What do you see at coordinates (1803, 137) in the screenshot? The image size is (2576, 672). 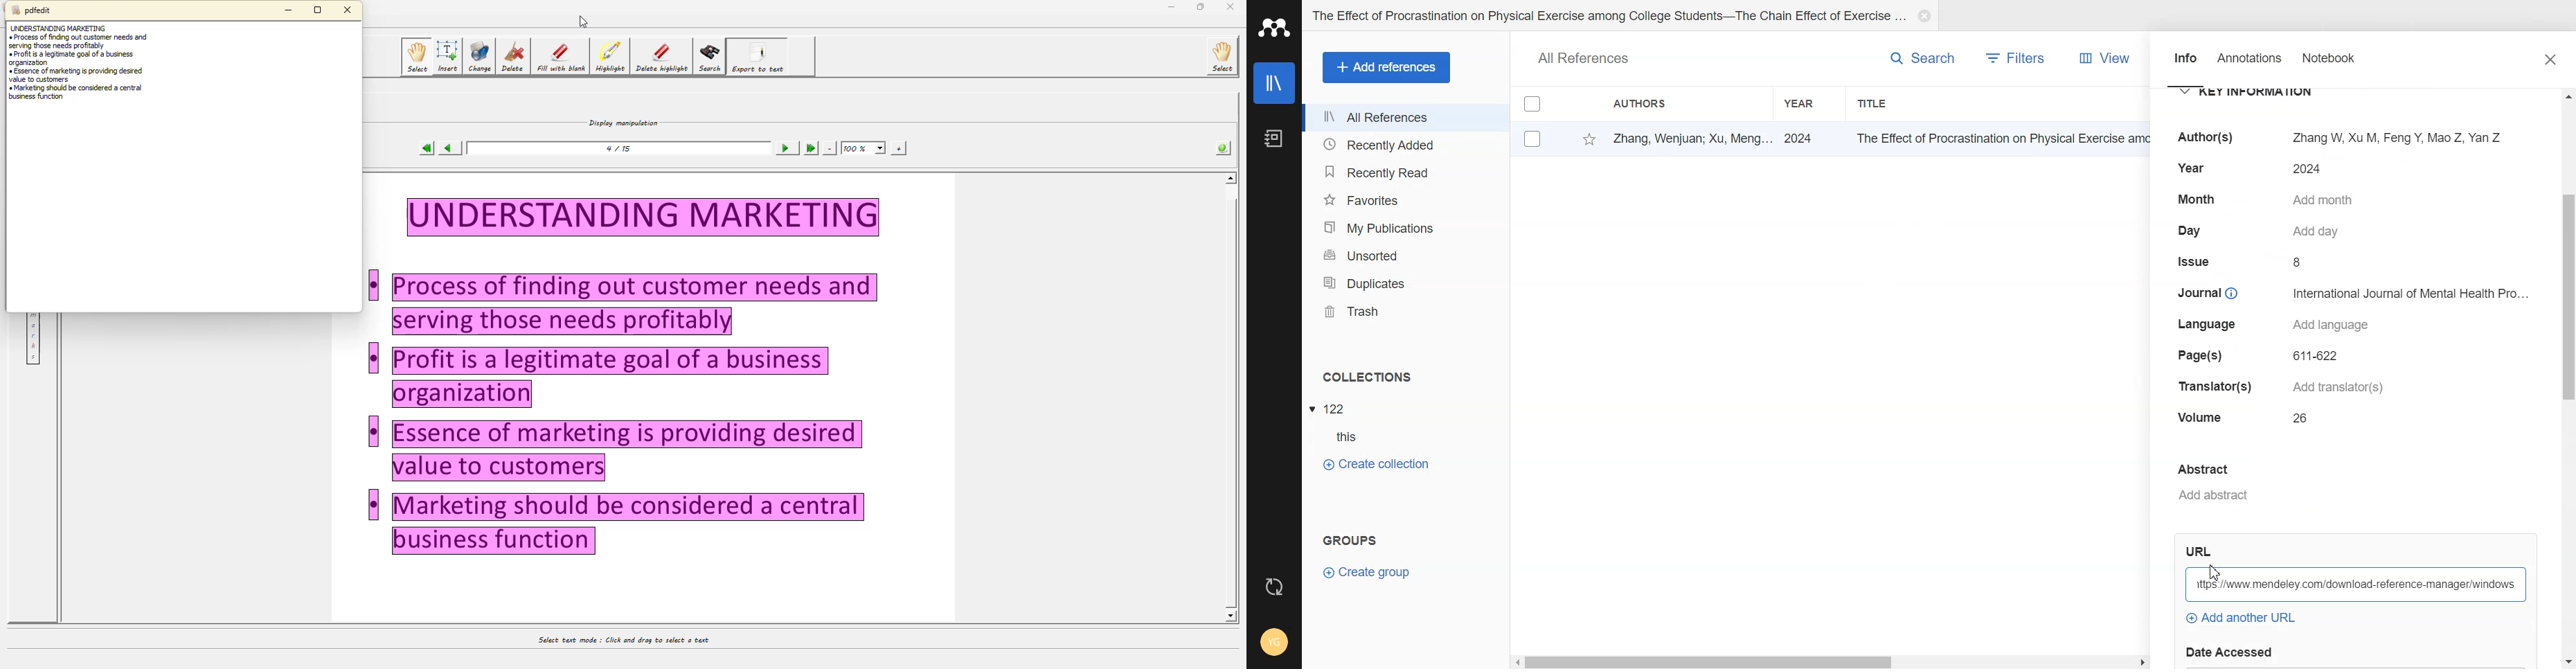 I see `2024` at bounding box center [1803, 137].